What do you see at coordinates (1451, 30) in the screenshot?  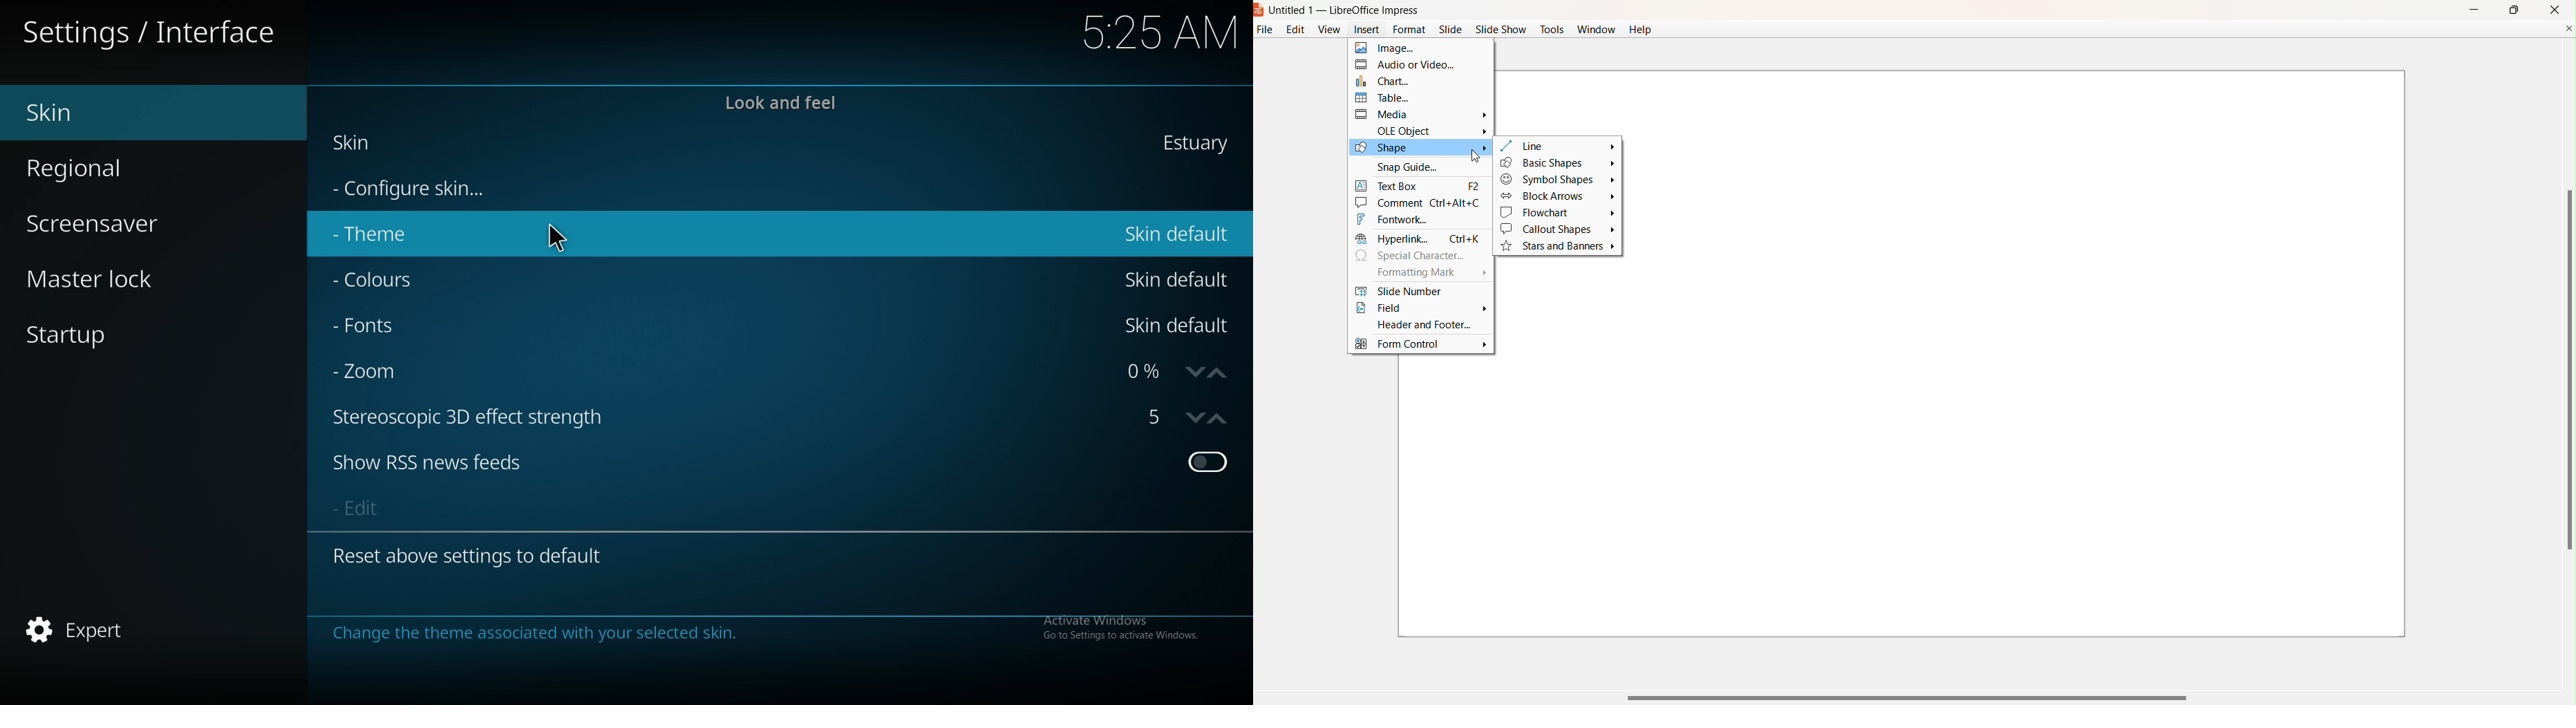 I see `Slide` at bounding box center [1451, 30].